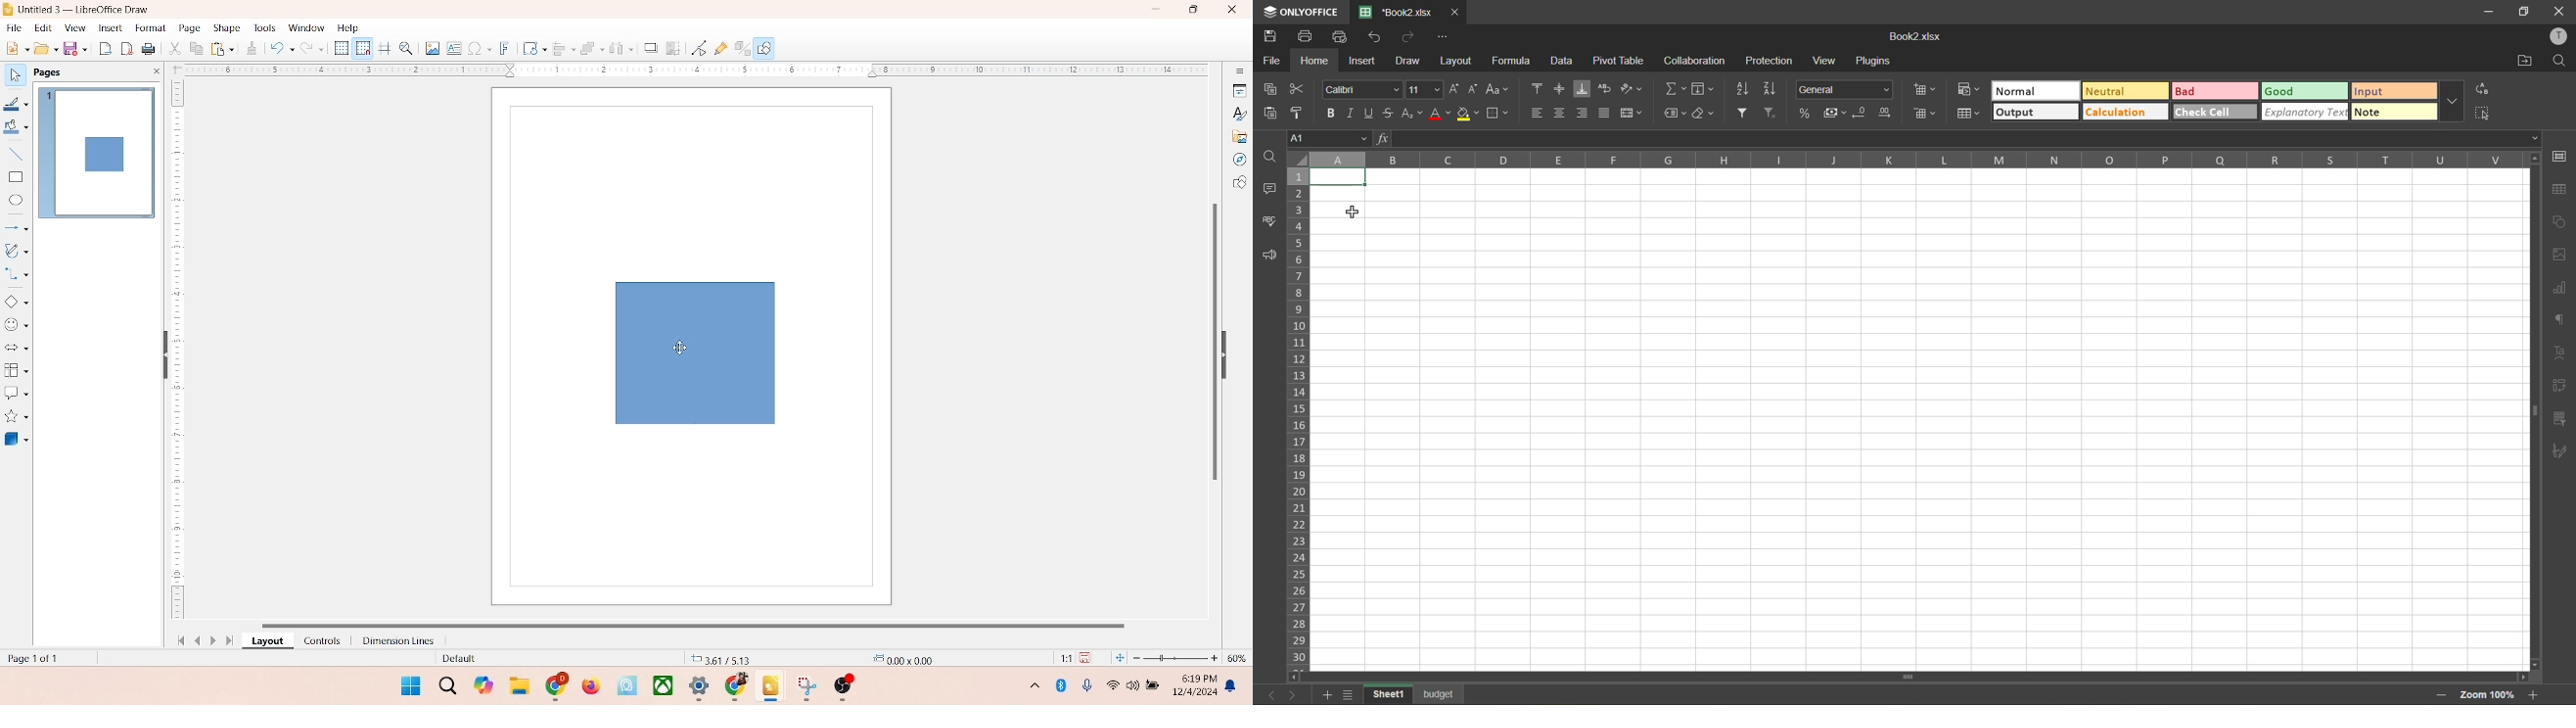 The width and height of the screenshot is (2576, 728). What do you see at coordinates (2526, 60) in the screenshot?
I see `open location` at bounding box center [2526, 60].